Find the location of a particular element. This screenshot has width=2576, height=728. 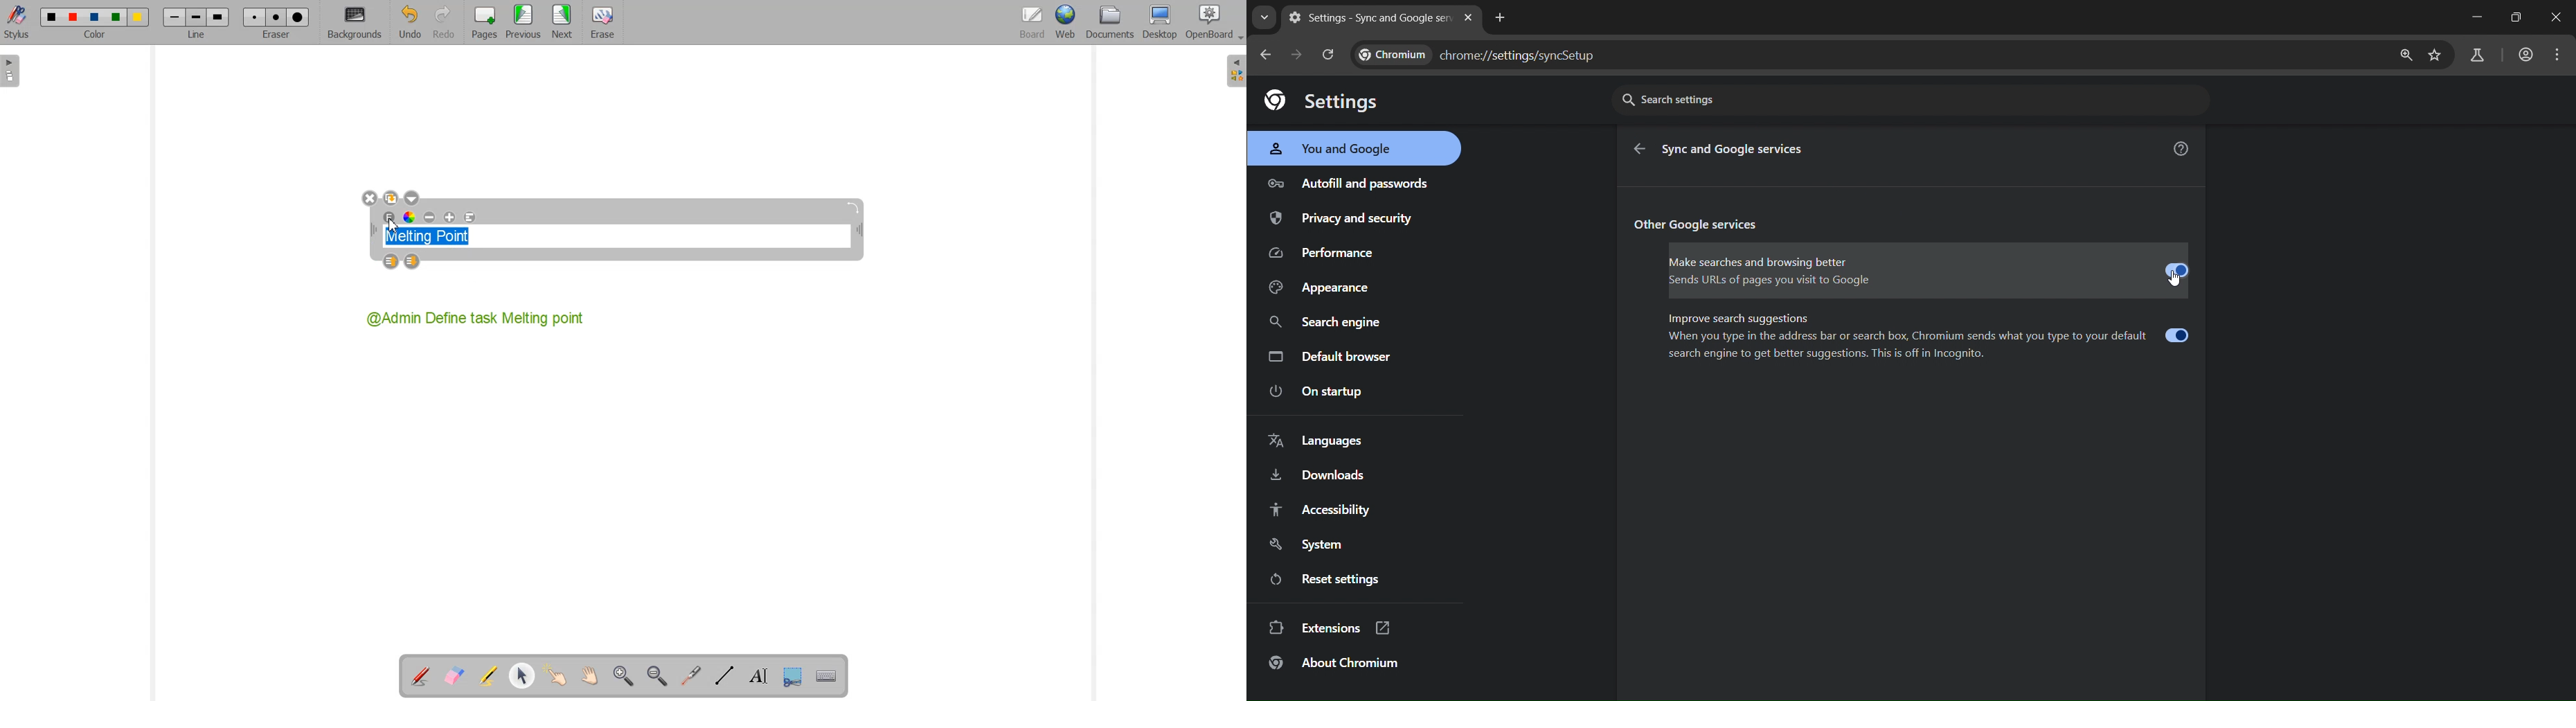

search engine is located at coordinates (1328, 323).